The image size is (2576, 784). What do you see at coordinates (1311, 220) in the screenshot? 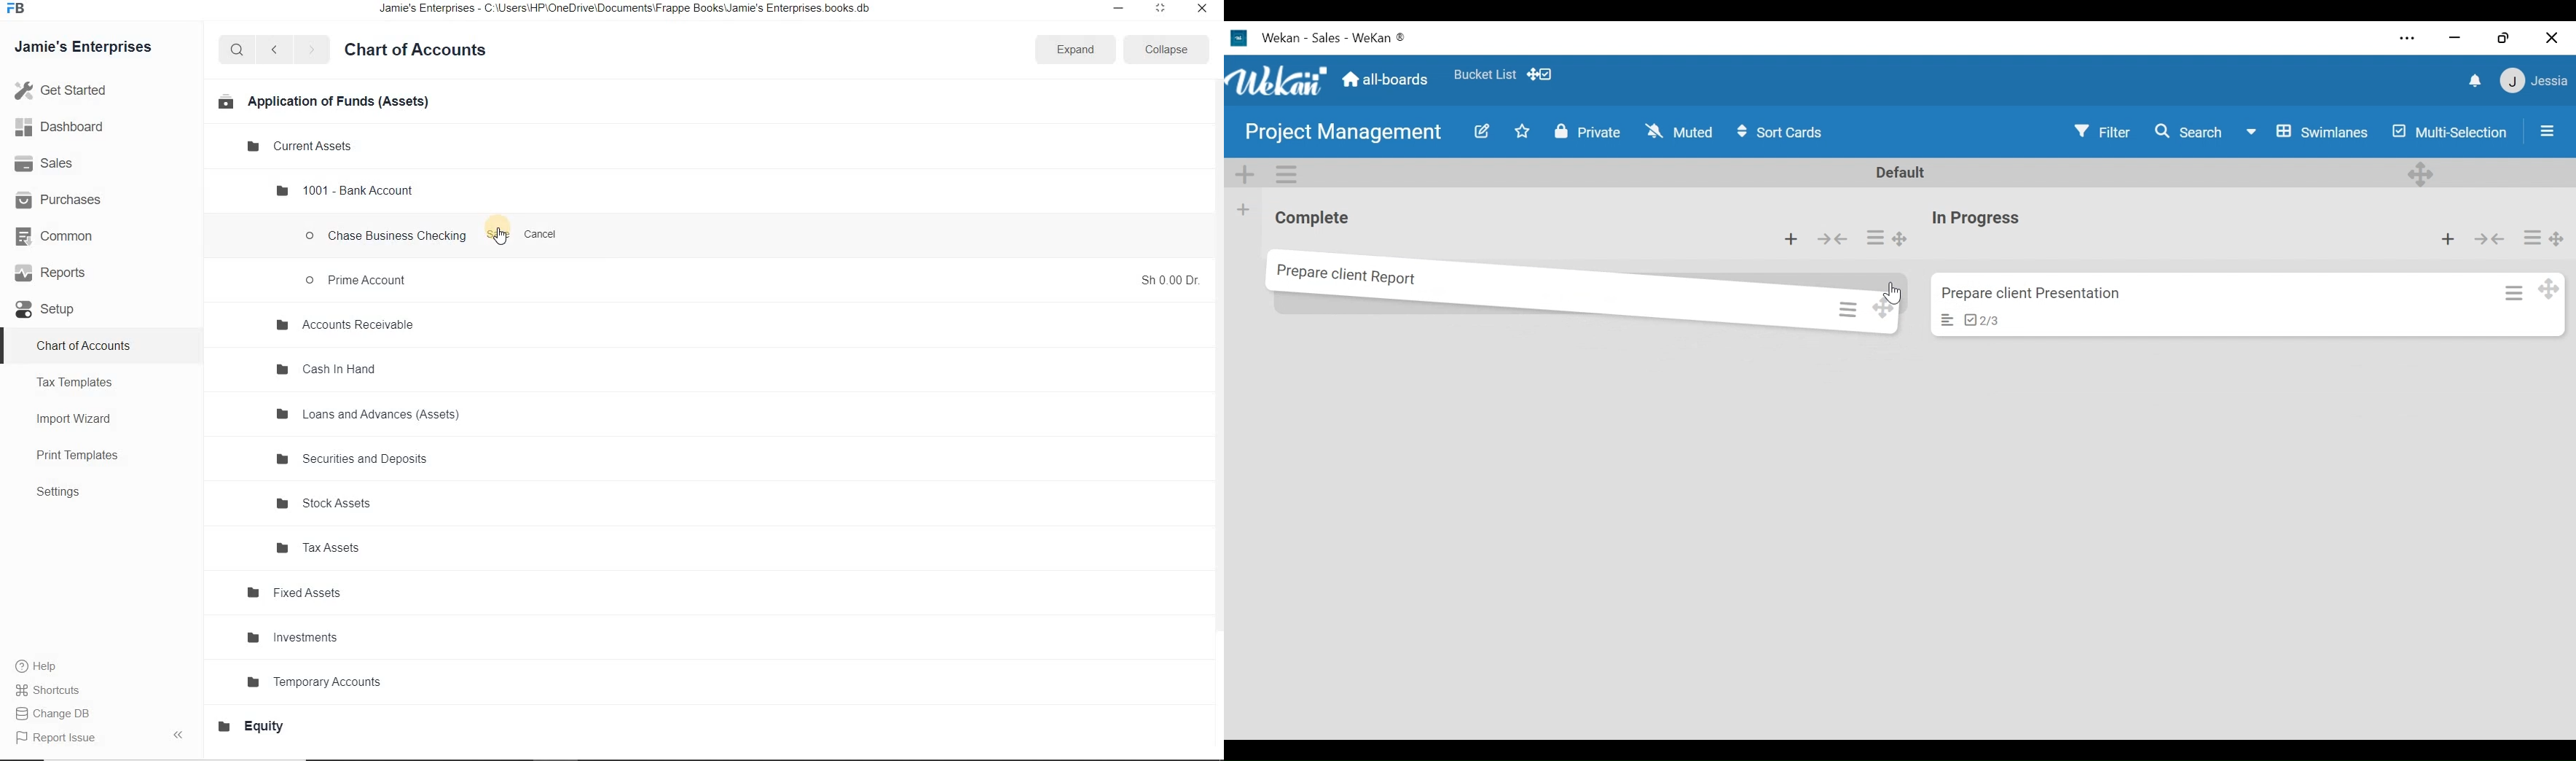
I see `List name` at bounding box center [1311, 220].